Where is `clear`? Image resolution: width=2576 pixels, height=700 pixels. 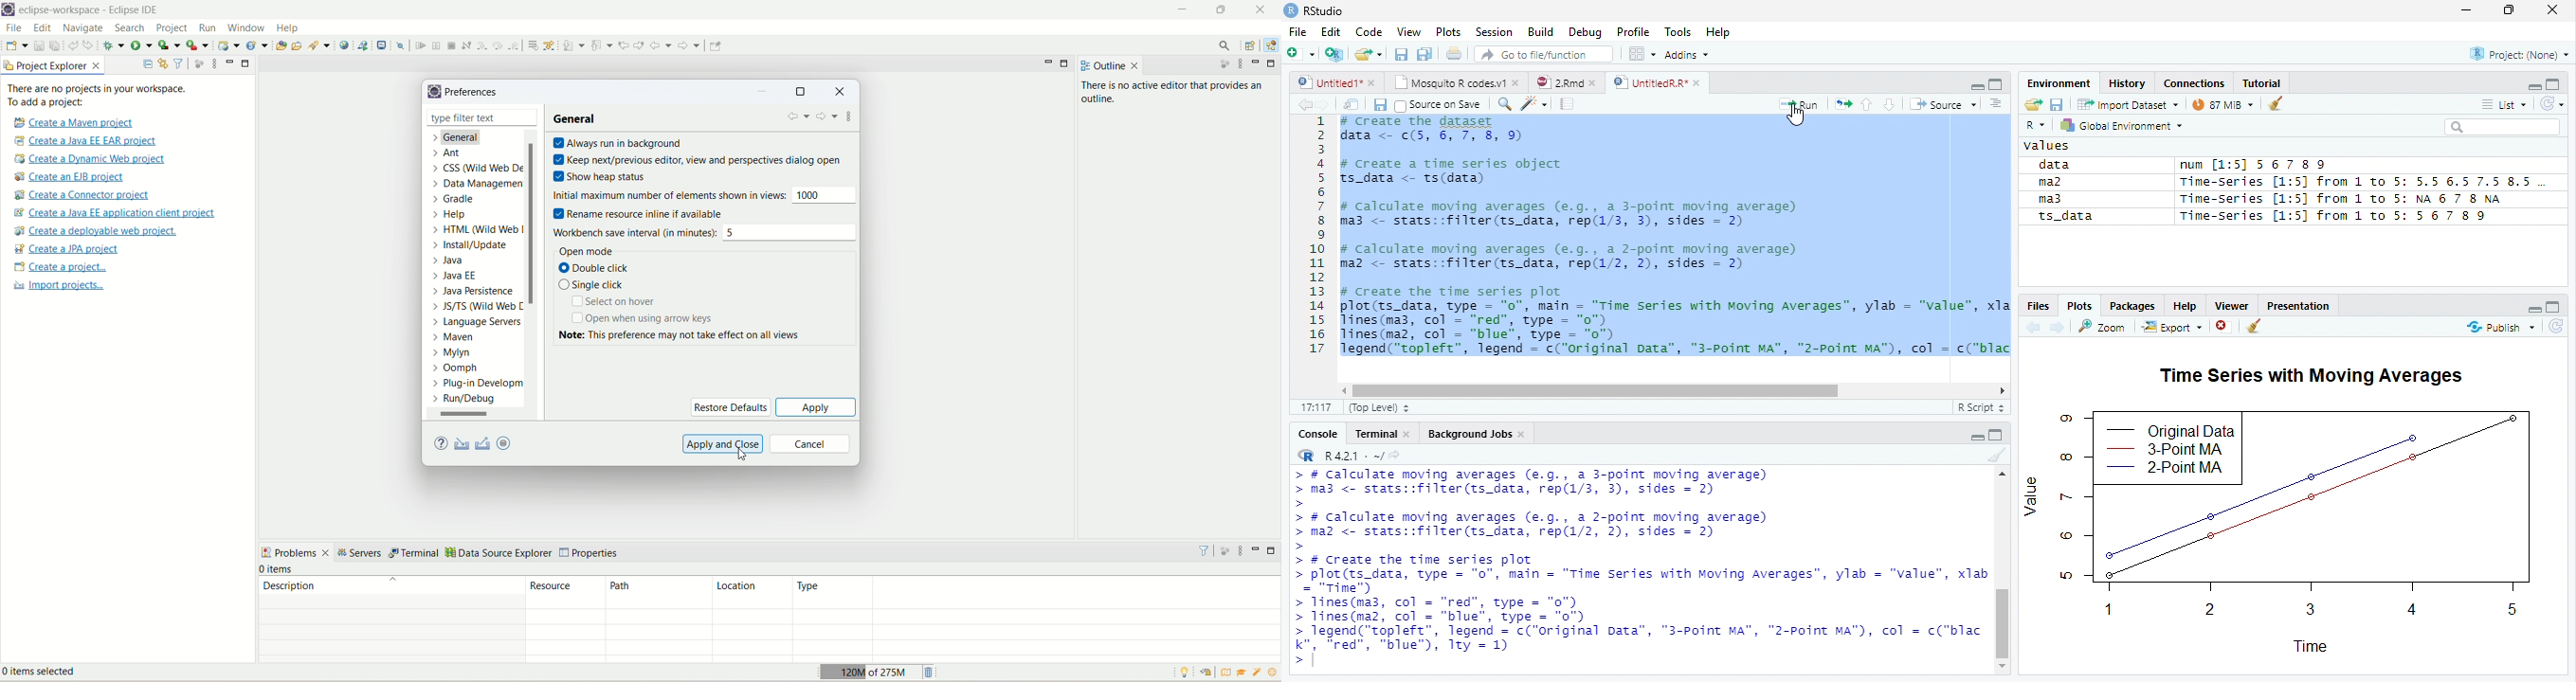
clear is located at coordinates (2276, 102).